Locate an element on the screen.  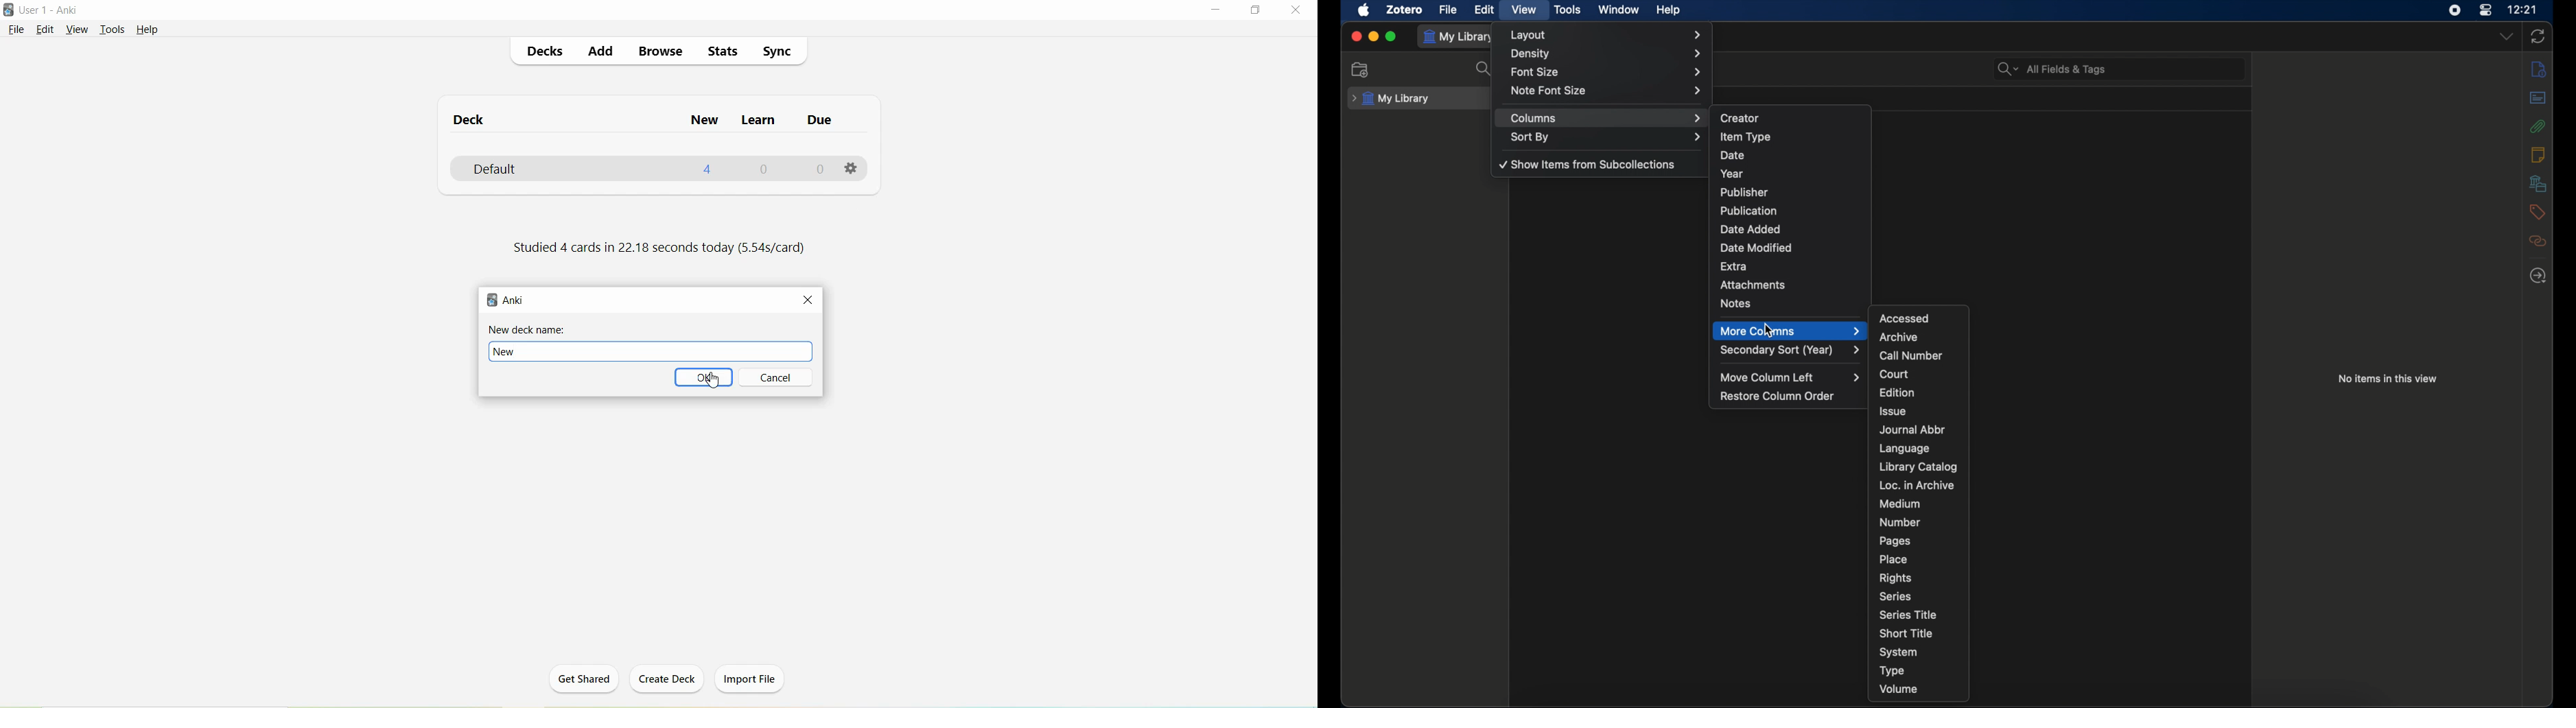
creator is located at coordinates (1740, 119).